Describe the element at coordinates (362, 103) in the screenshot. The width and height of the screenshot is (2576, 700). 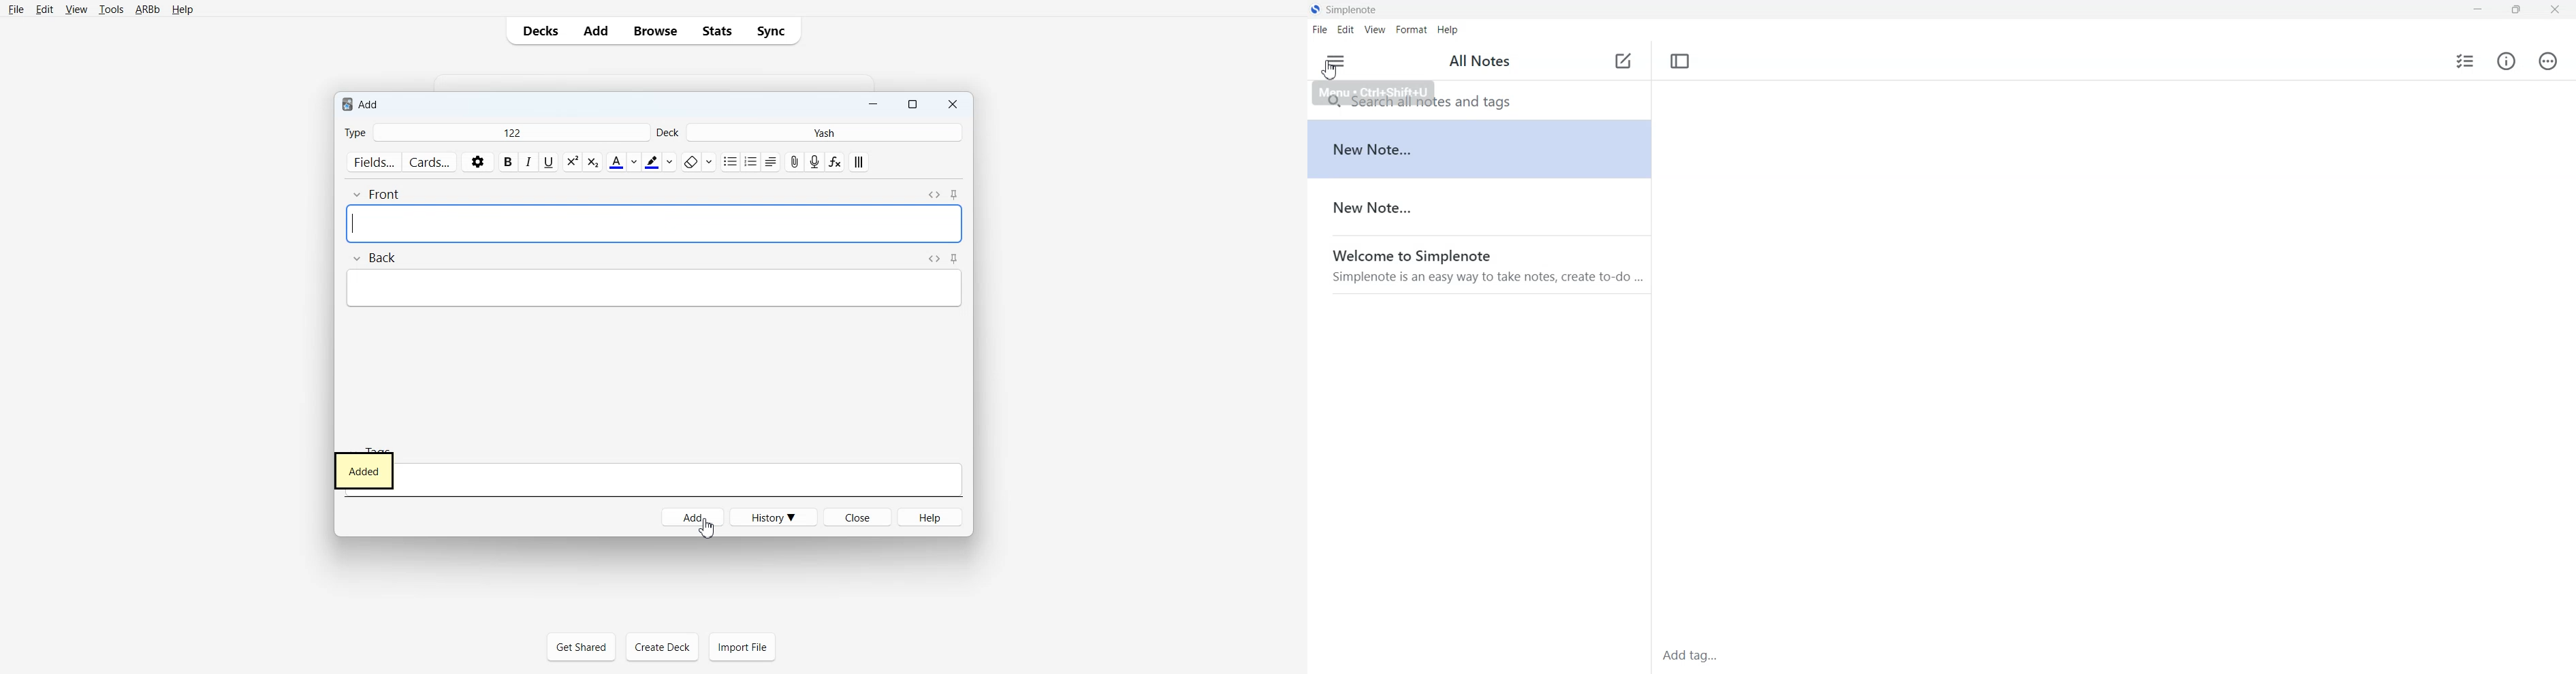
I see `Text` at that location.